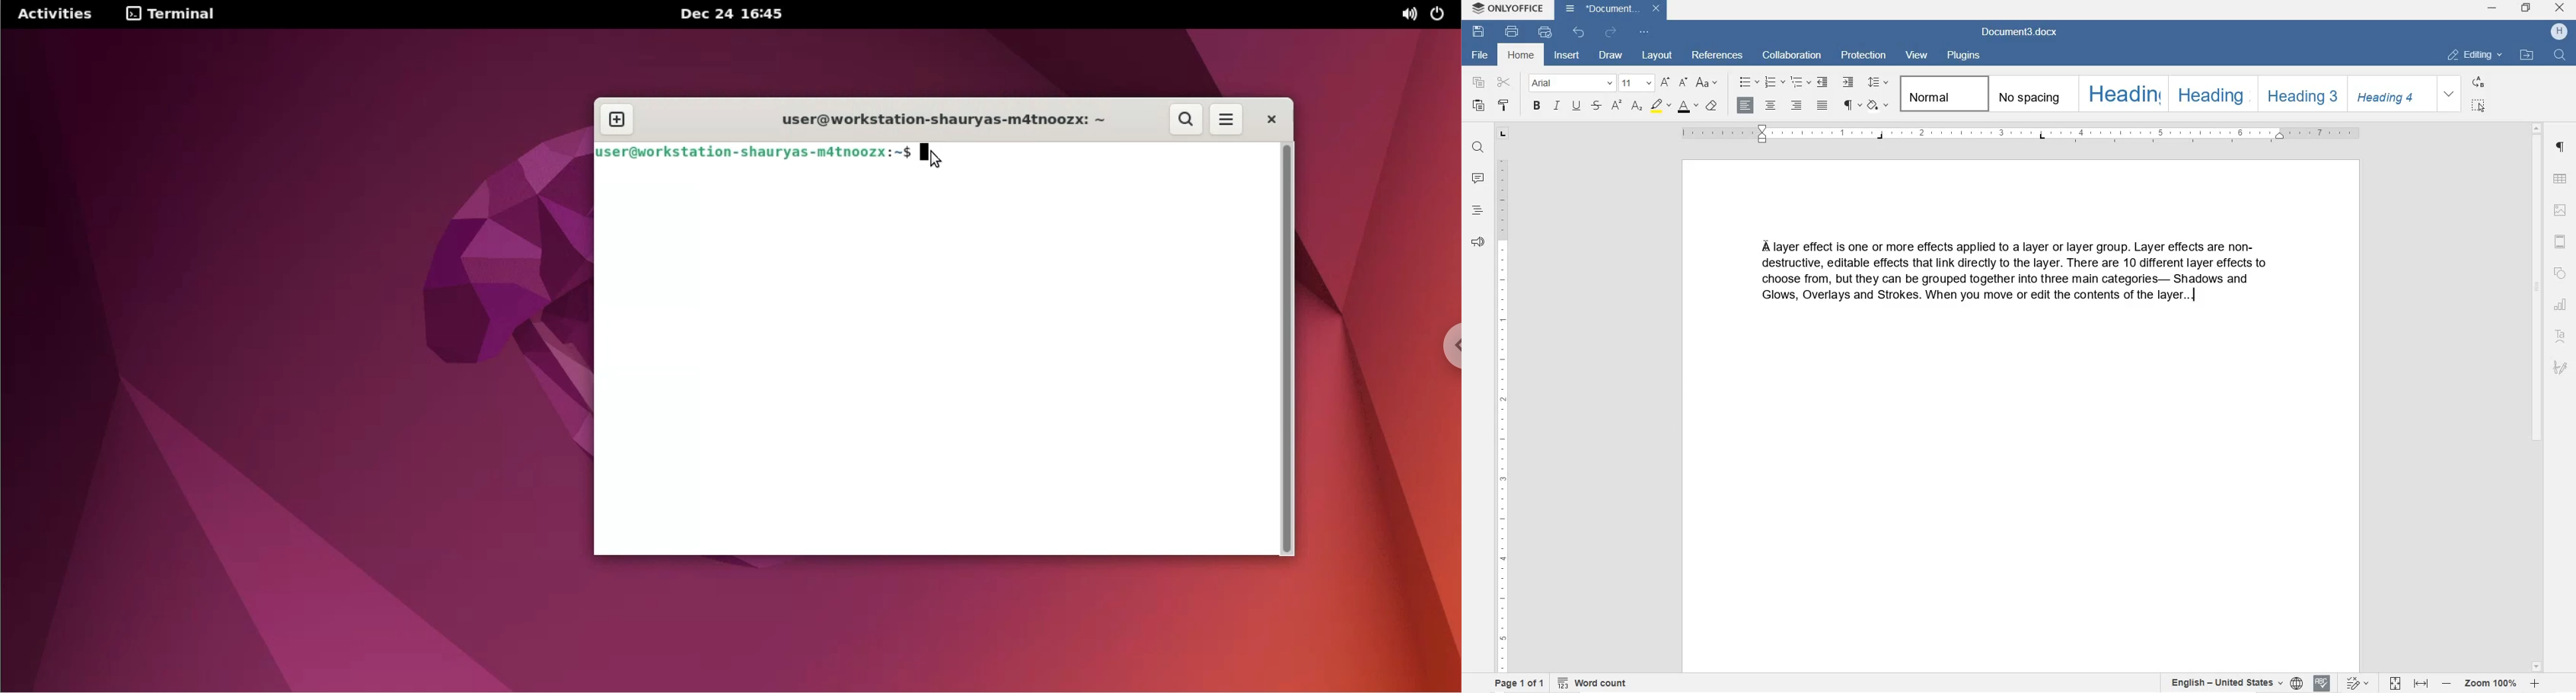 The image size is (2576, 700). I want to click on FONT COLOR, so click(1686, 106).